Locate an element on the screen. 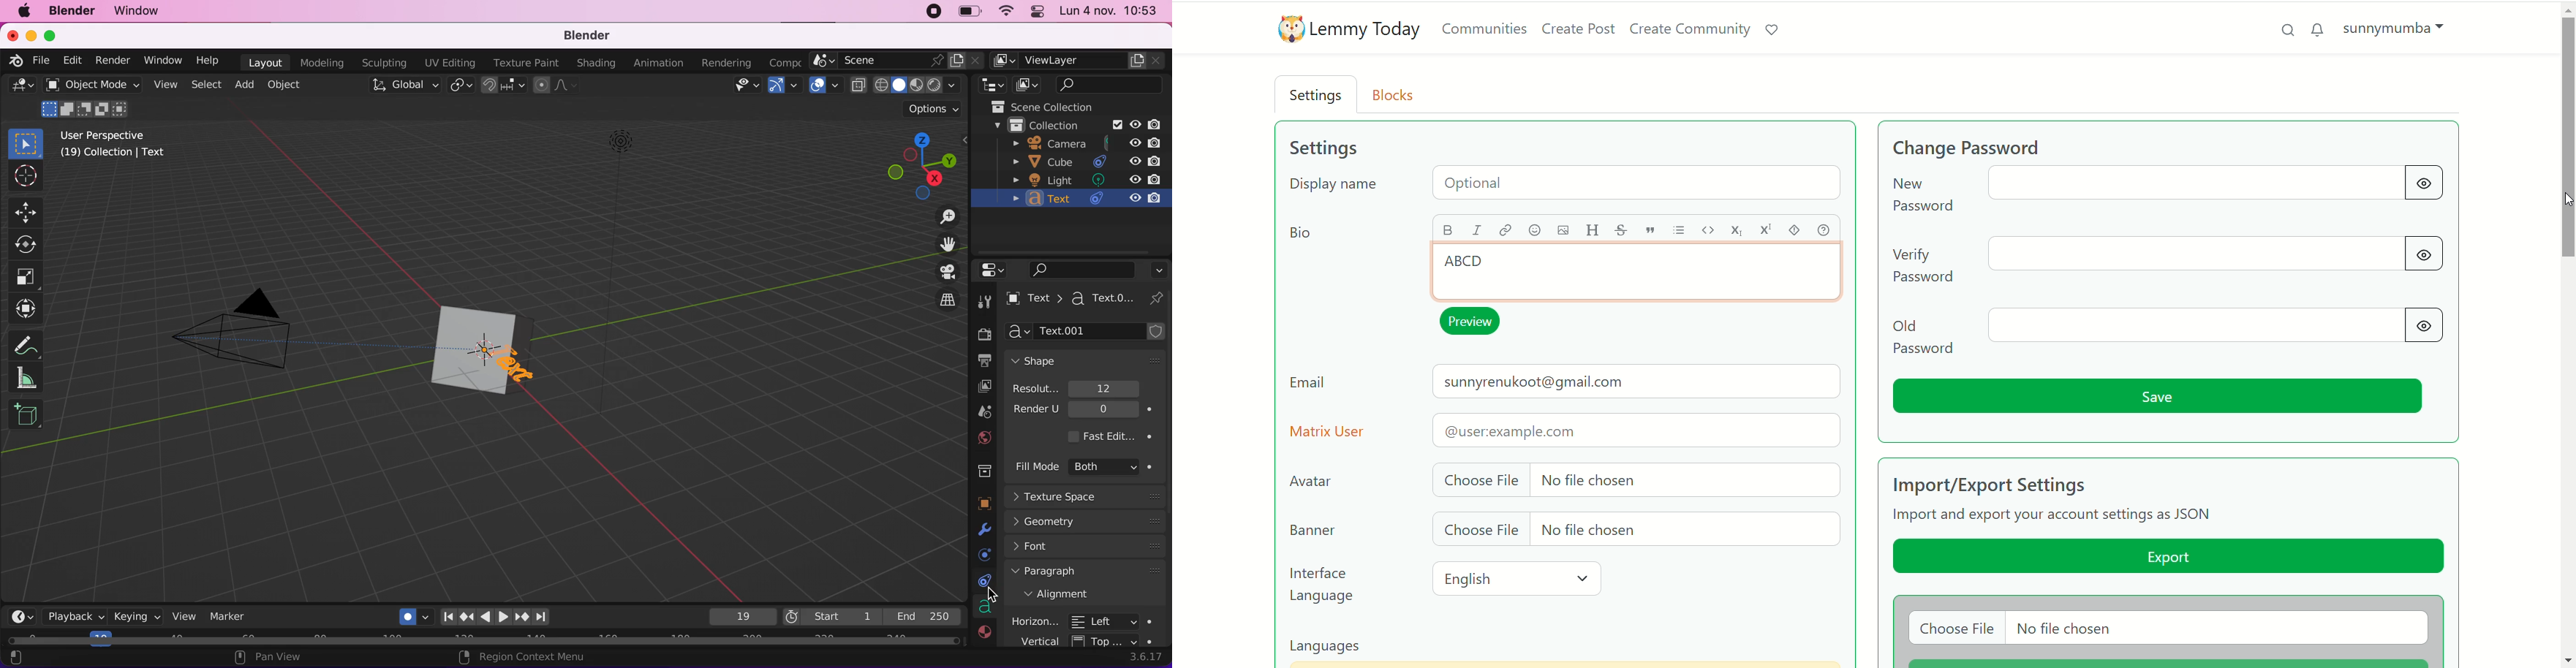  options is located at coordinates (1160, 267).